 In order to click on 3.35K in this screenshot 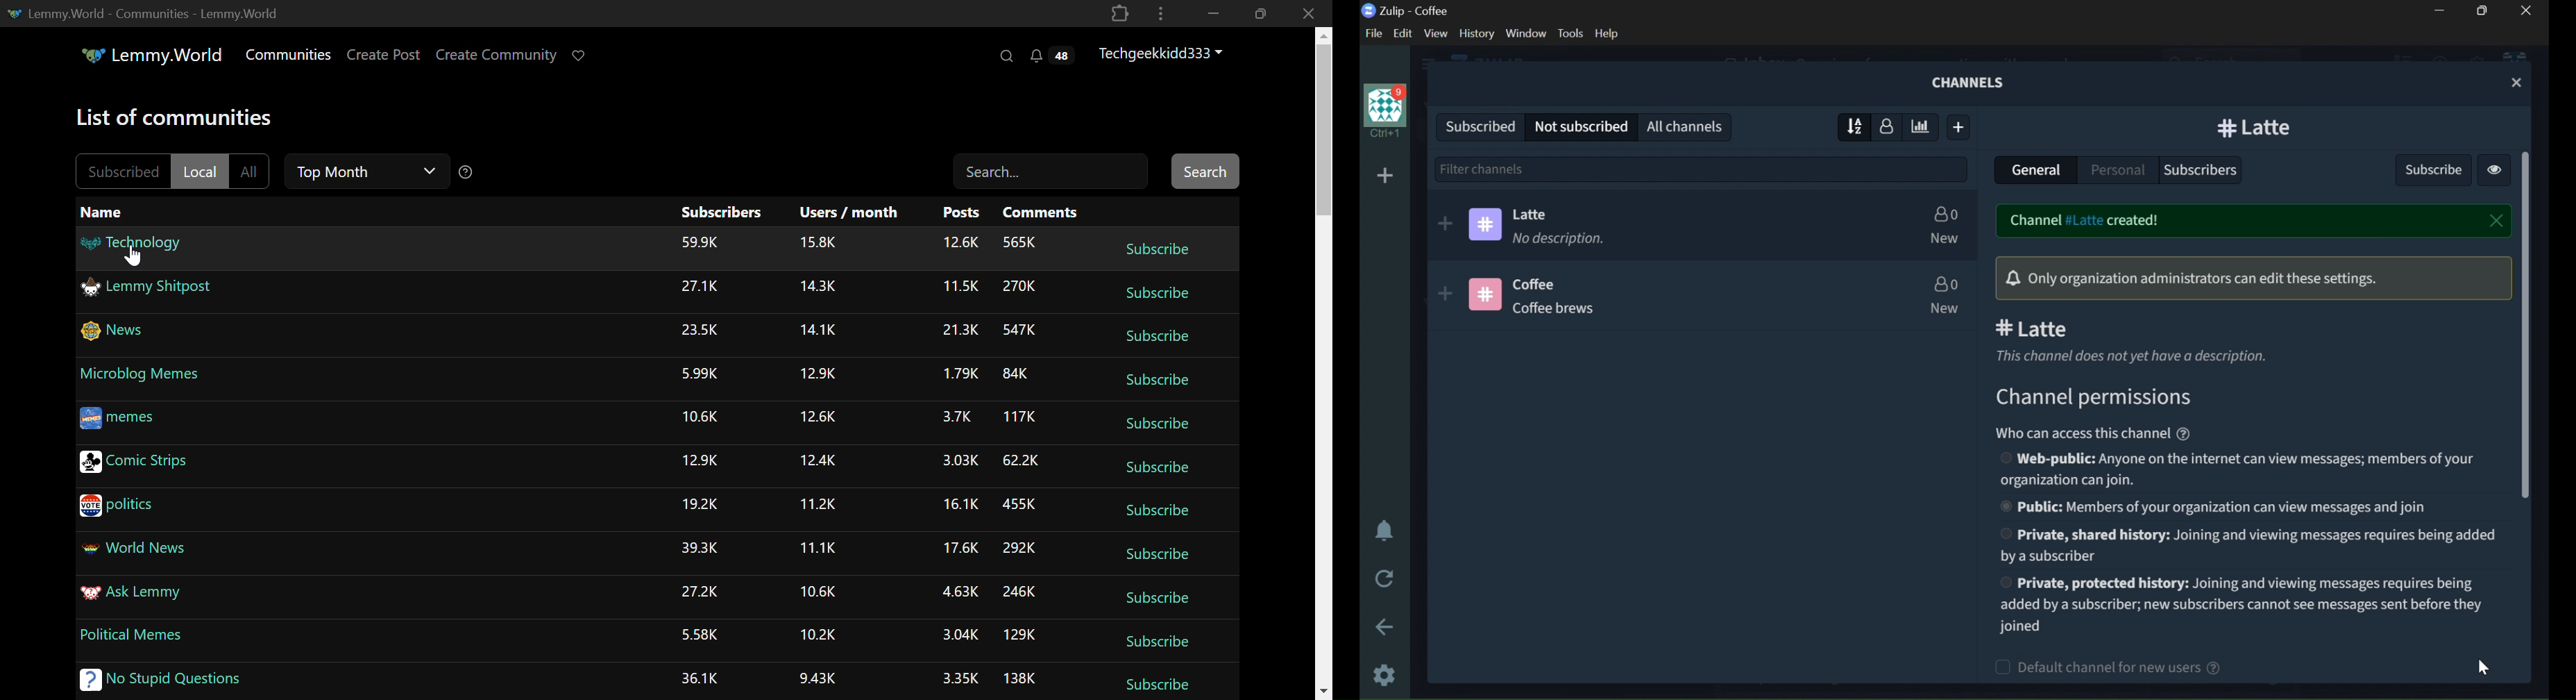, I will do `click(960, 679)`.